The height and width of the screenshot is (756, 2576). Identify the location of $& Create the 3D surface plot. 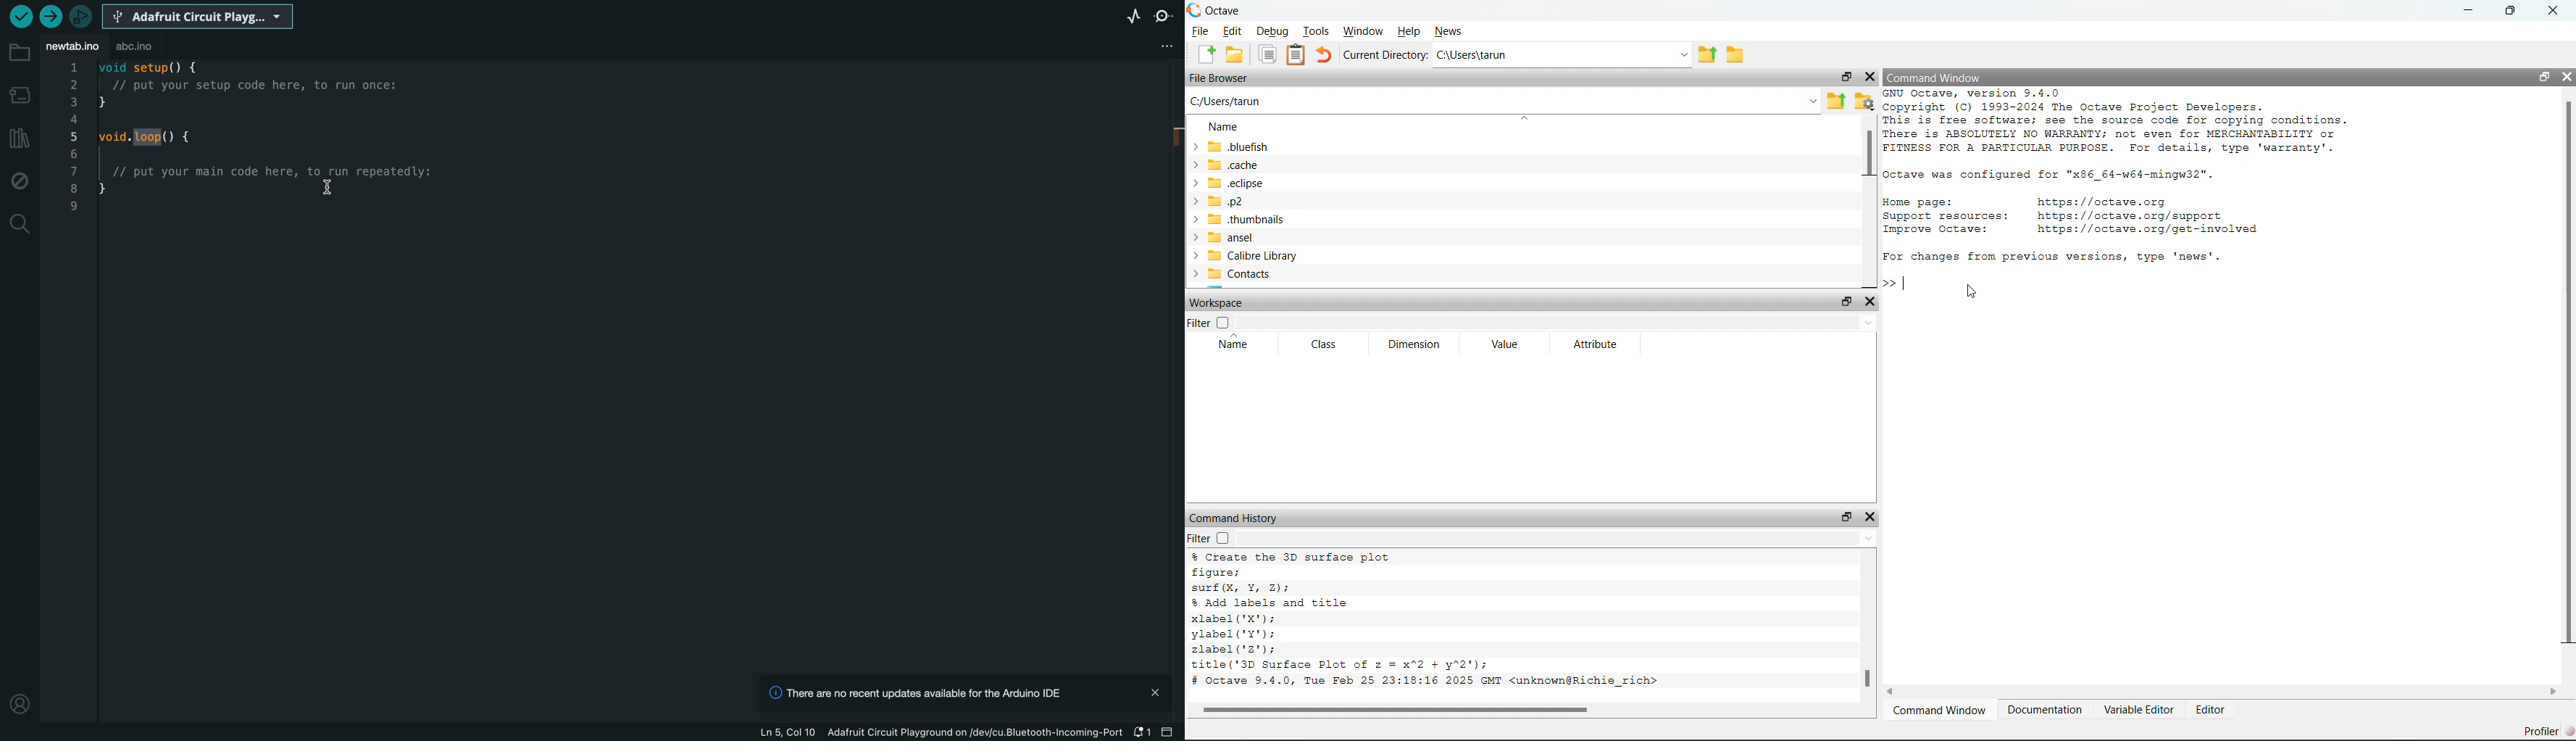
(1299, 557).